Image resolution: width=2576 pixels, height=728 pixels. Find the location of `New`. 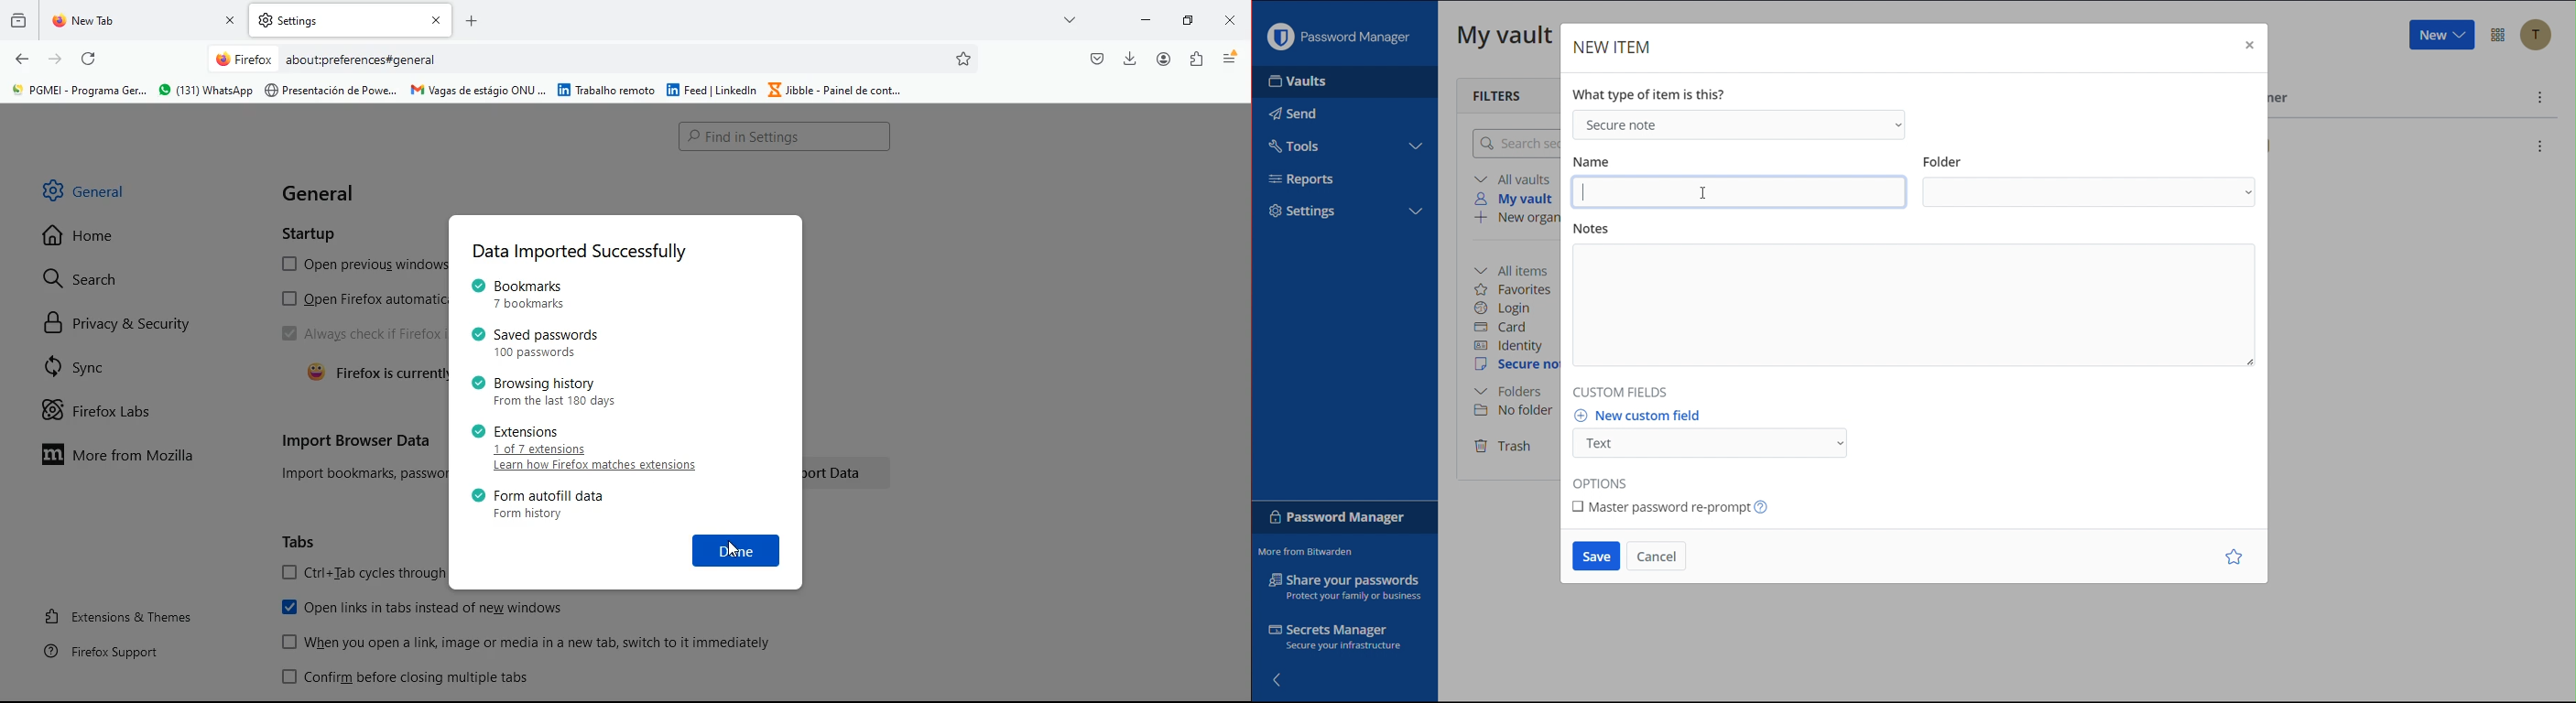

New is located at coordinates (2441, 35).